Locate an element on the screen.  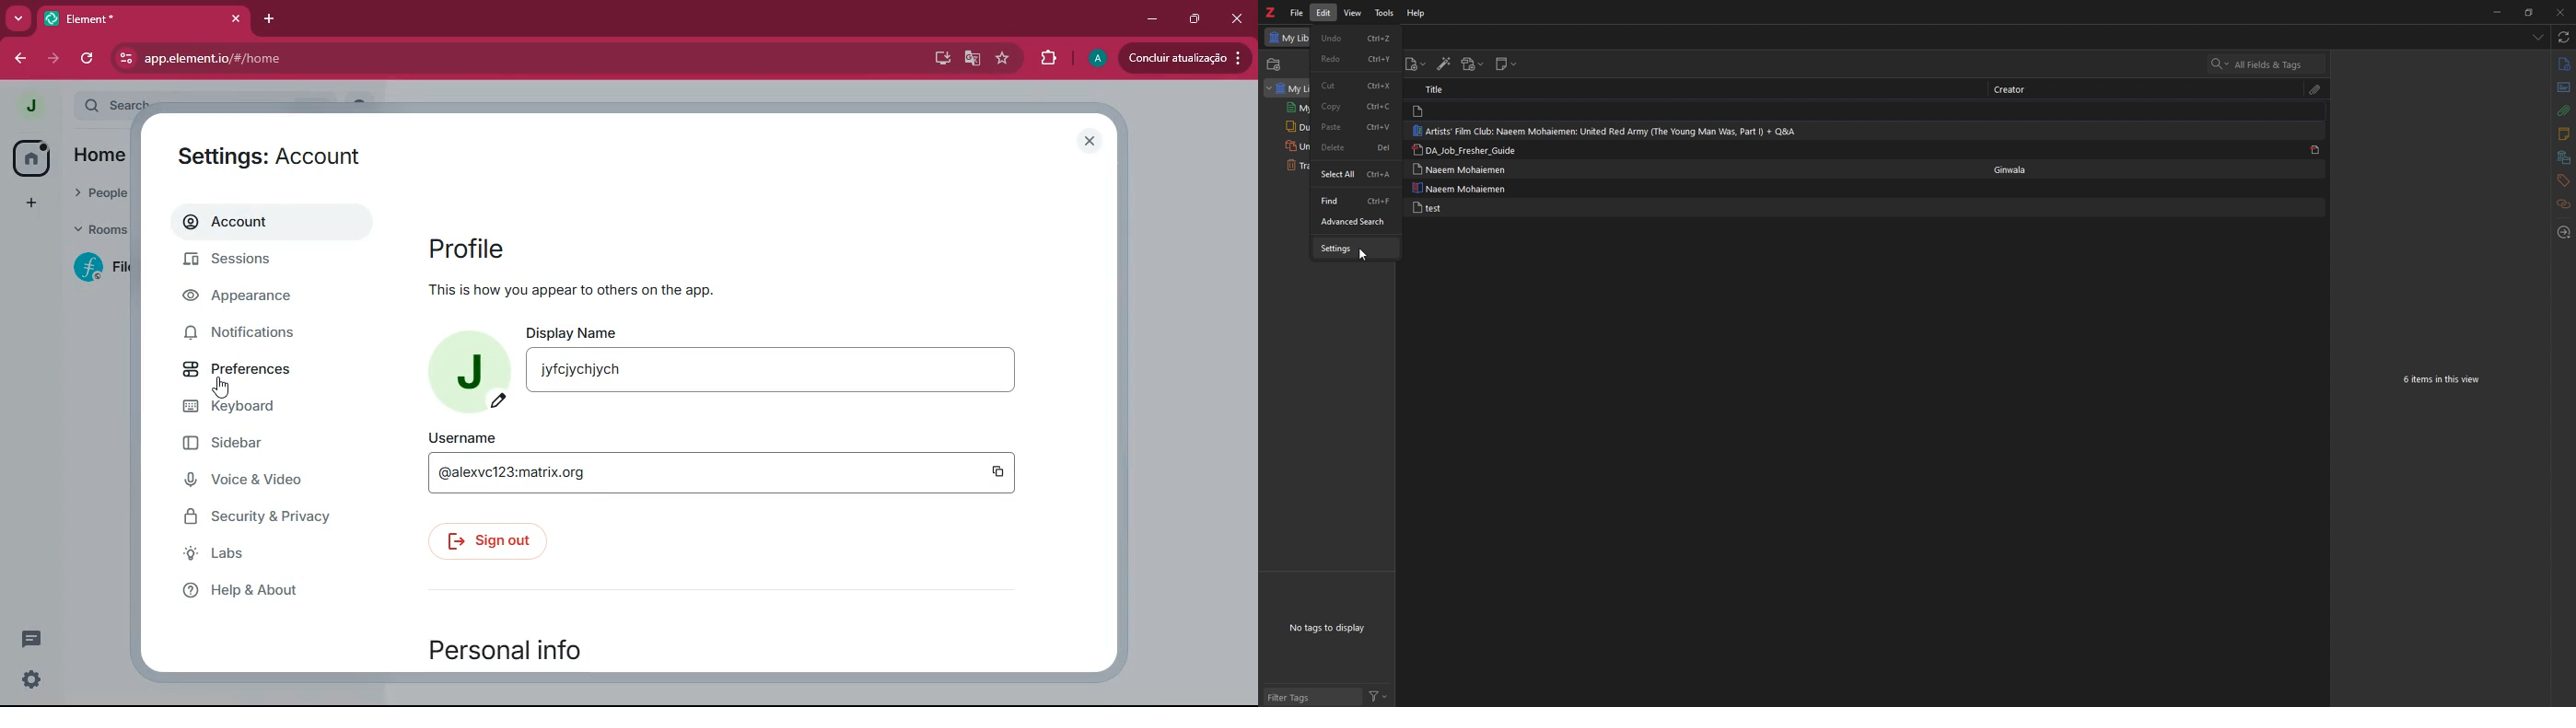
cursor is located at coordinates (1365, 255).